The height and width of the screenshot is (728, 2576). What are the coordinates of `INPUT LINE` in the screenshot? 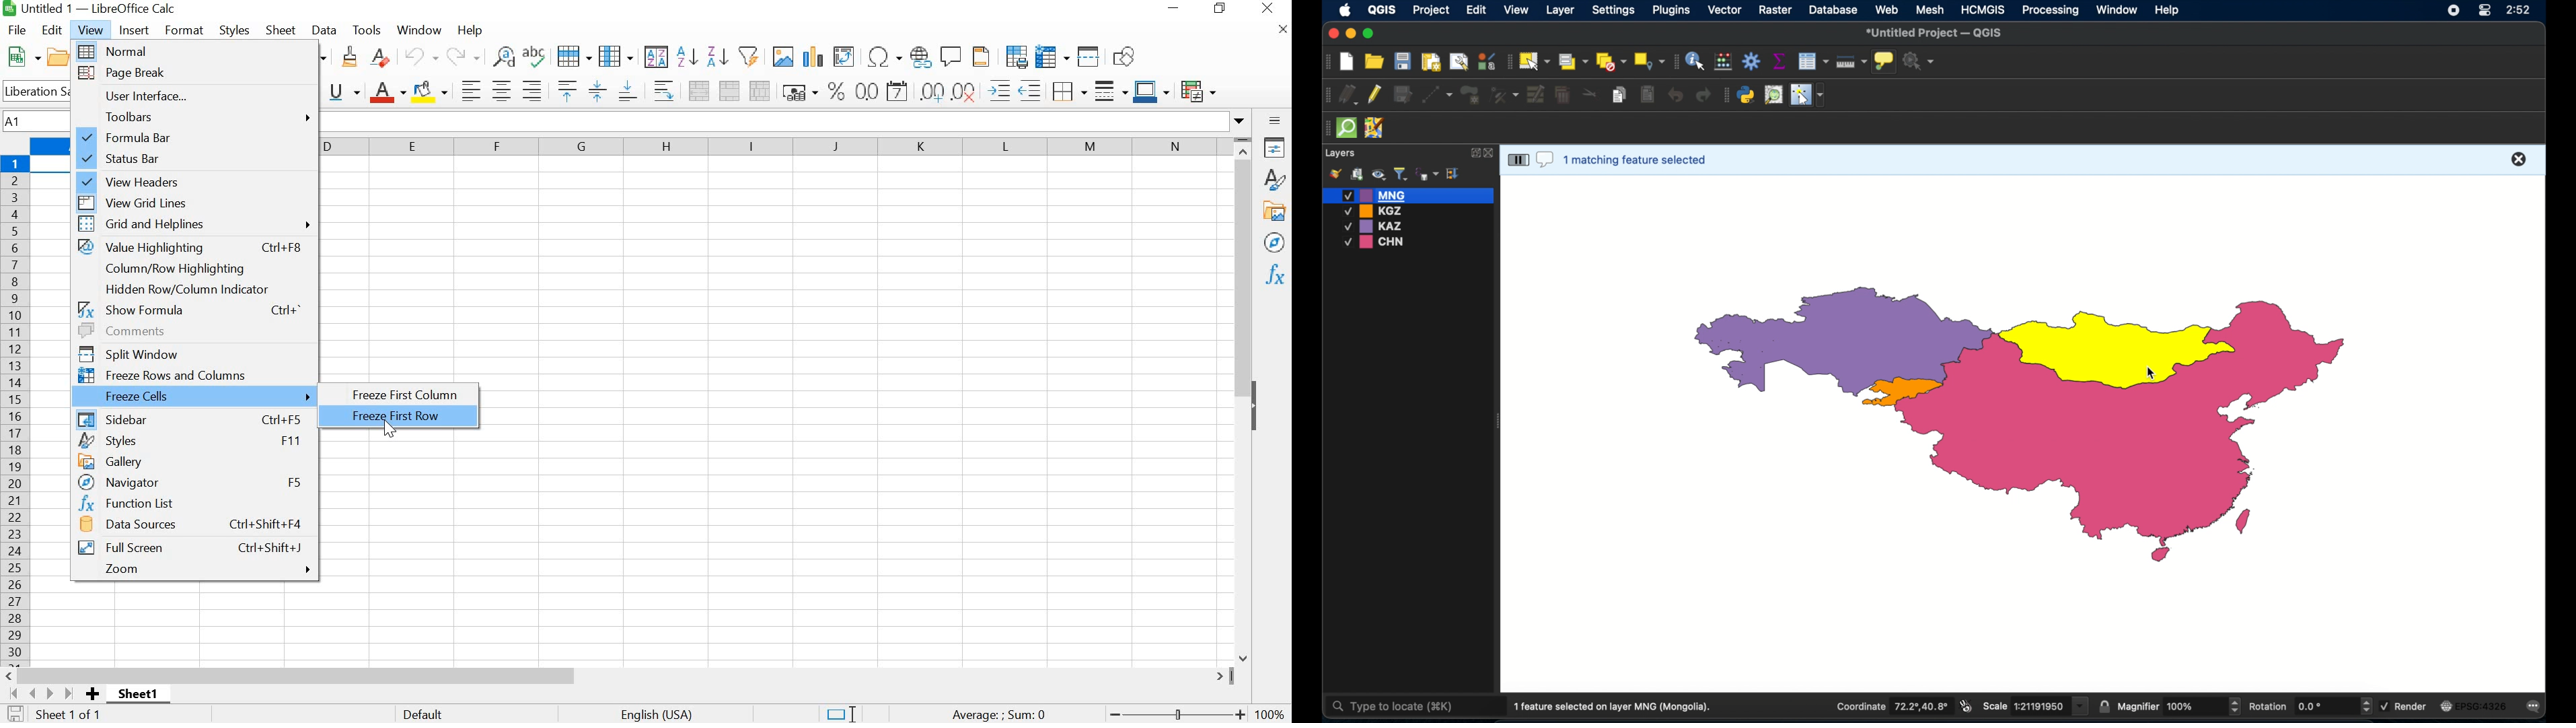 It's located at (784, 121).